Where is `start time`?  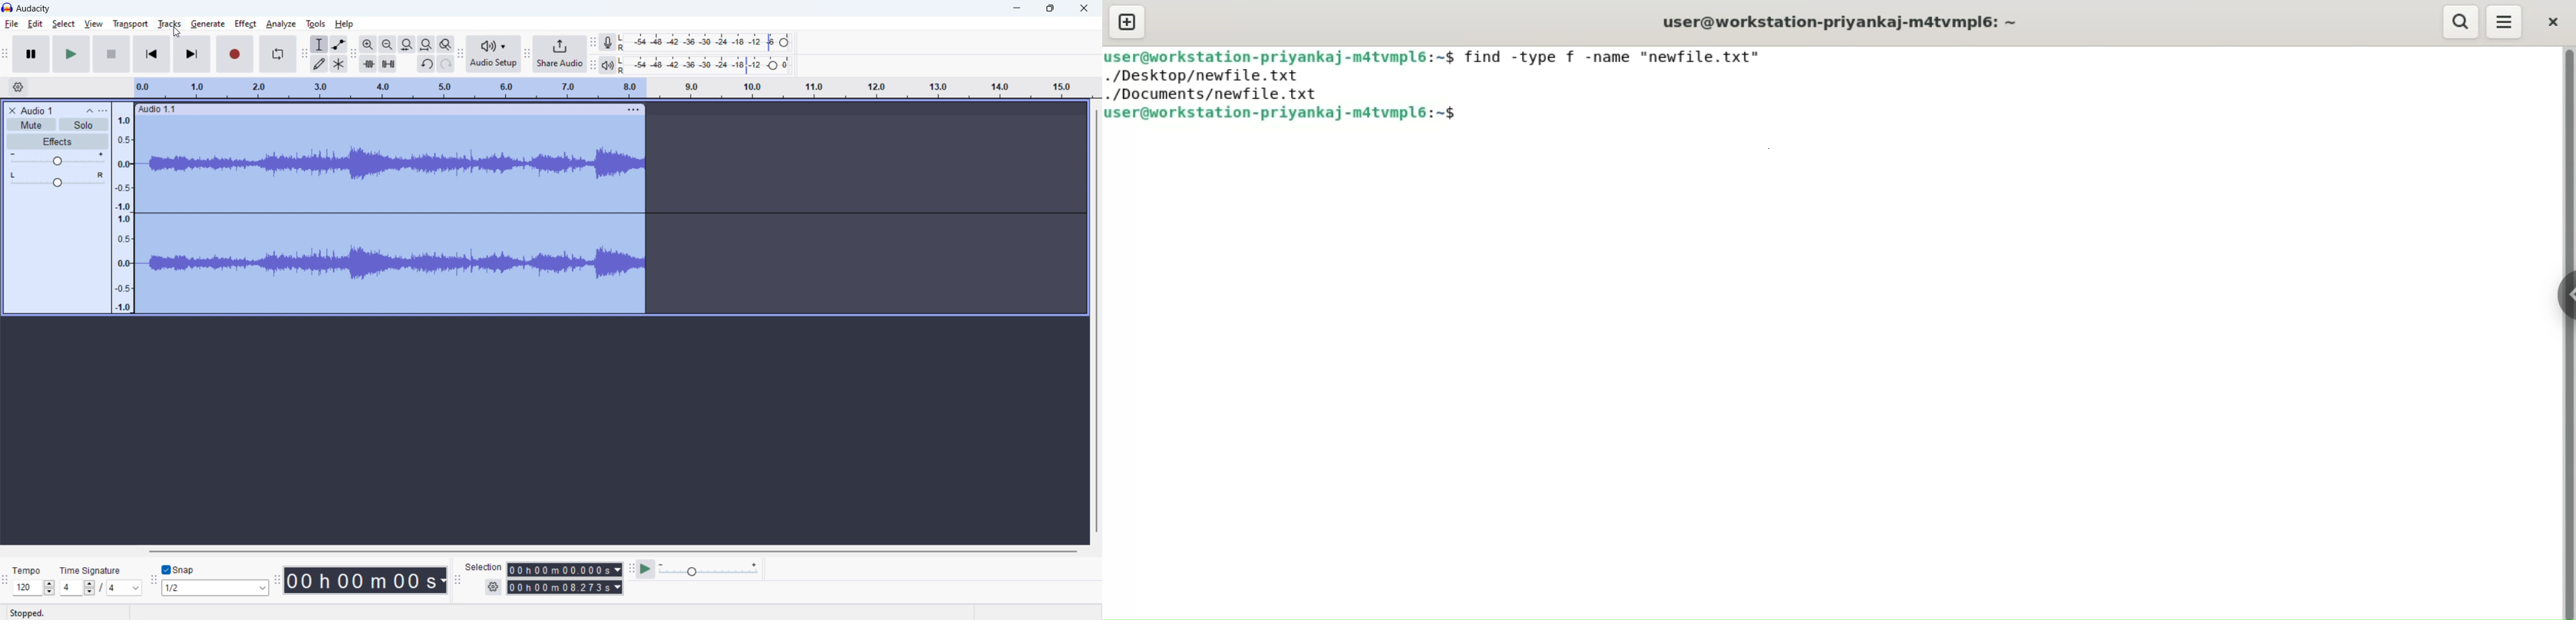 start time is located at coordinates (565, 569).